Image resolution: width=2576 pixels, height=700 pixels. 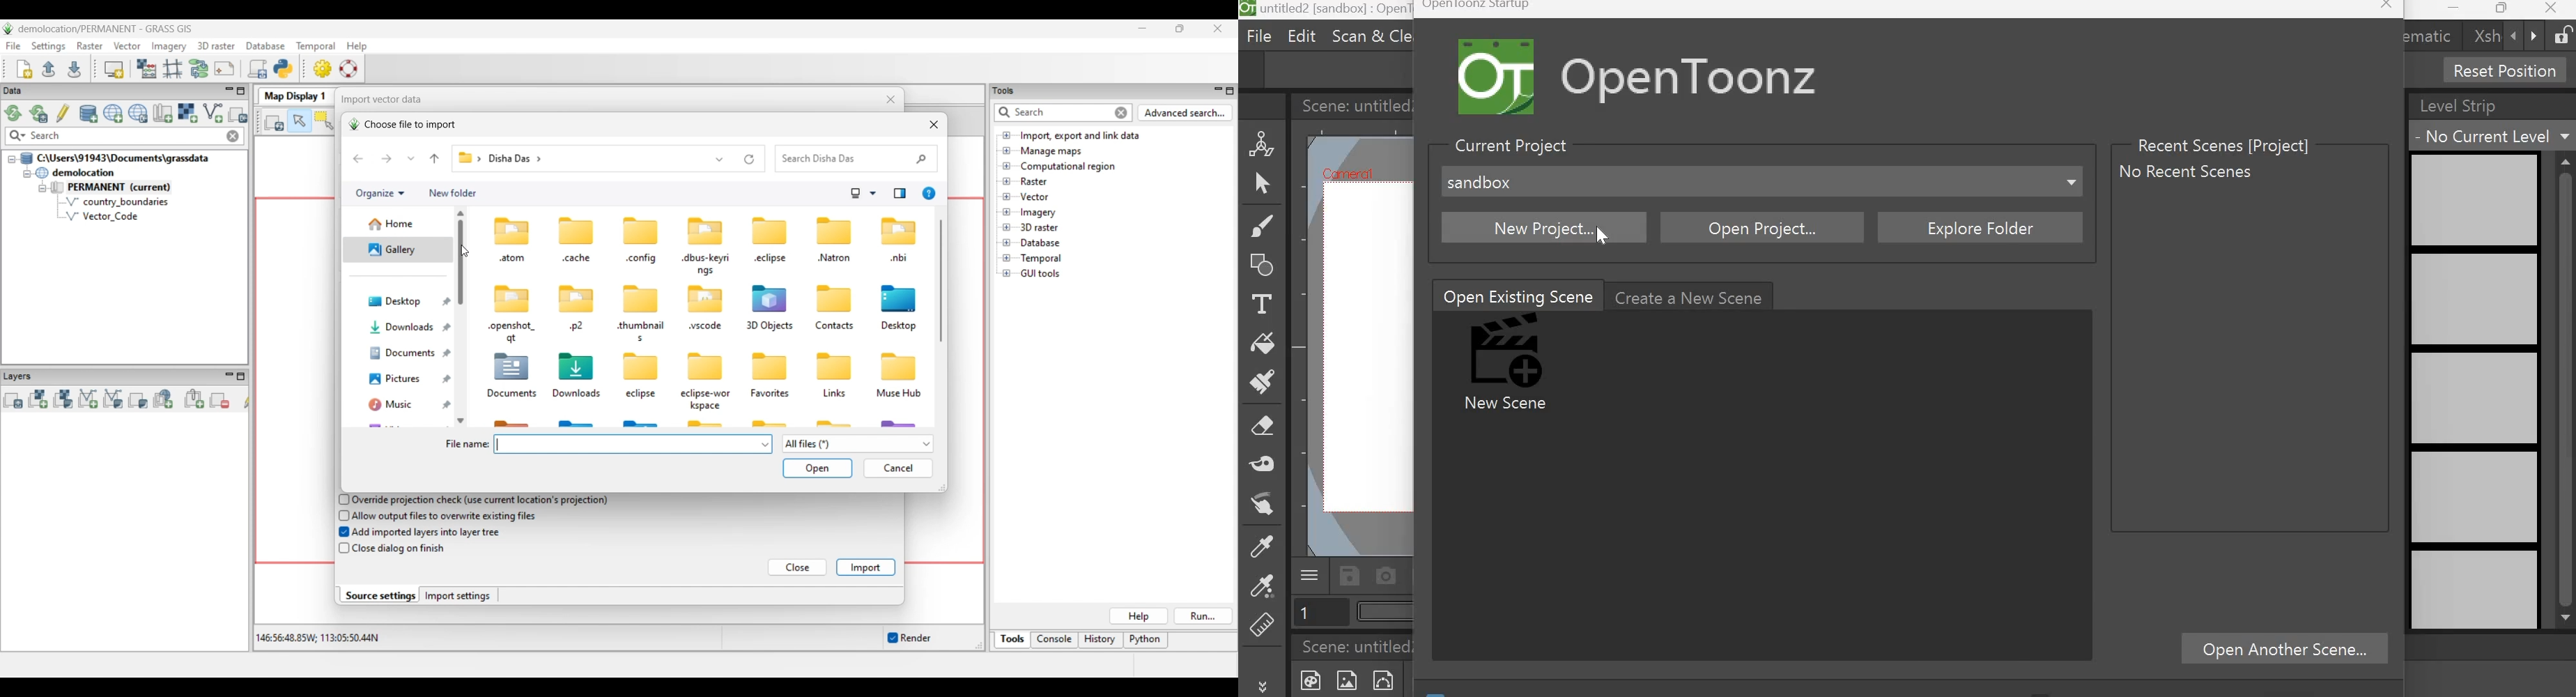 What do you see at coordinates (1261, 226) in the screenshot?
I see `Brush tool` at bounding box center [1261, 226].